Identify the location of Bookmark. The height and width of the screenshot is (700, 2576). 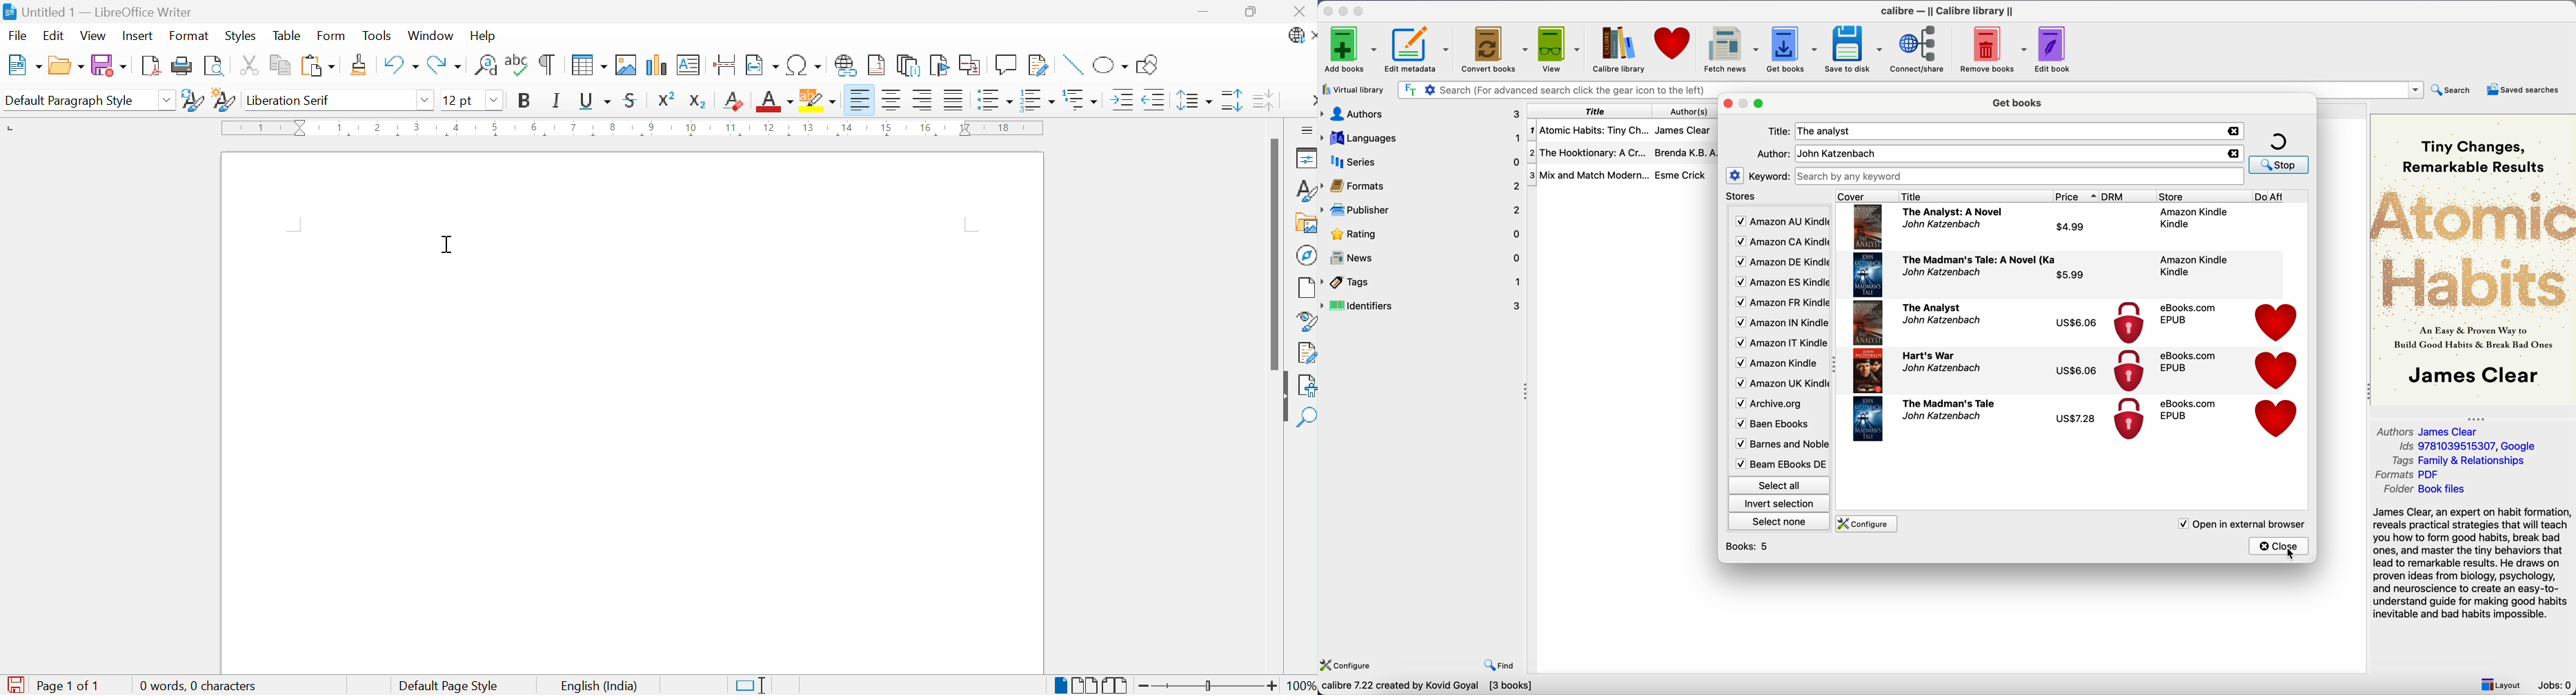
(940, 64).